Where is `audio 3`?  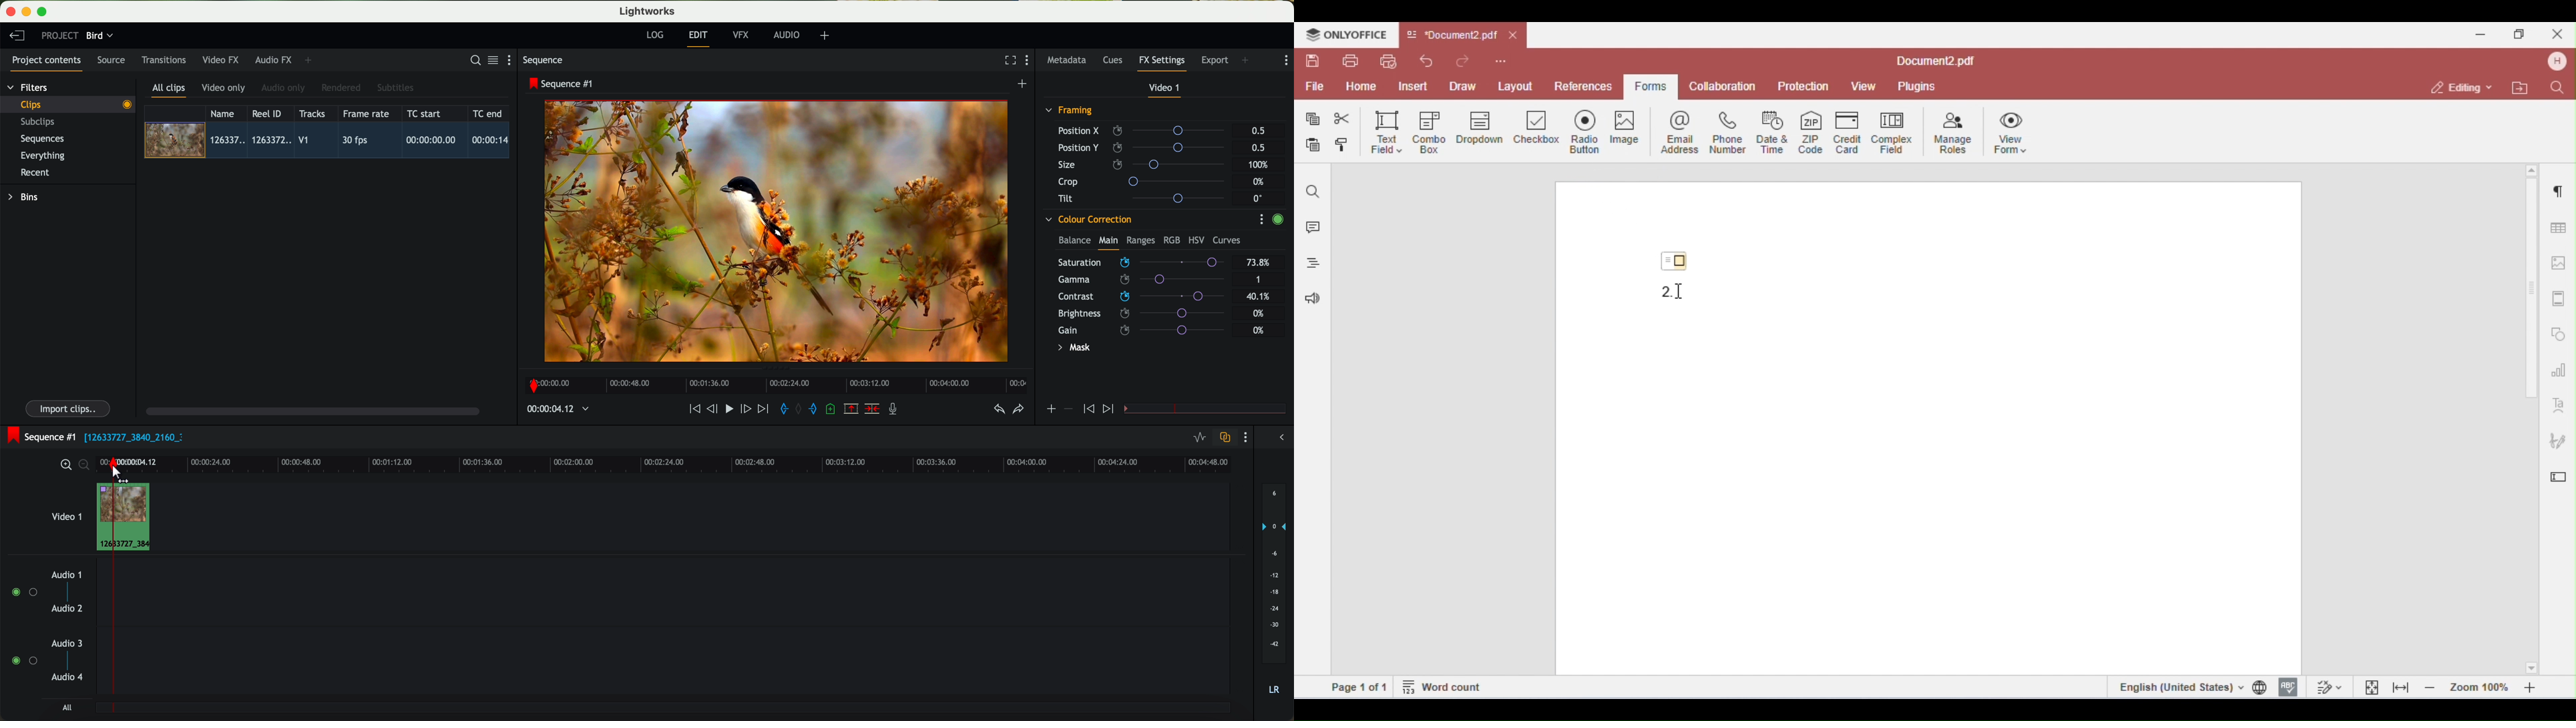
audio 3 is located at coordinates (62, 643).